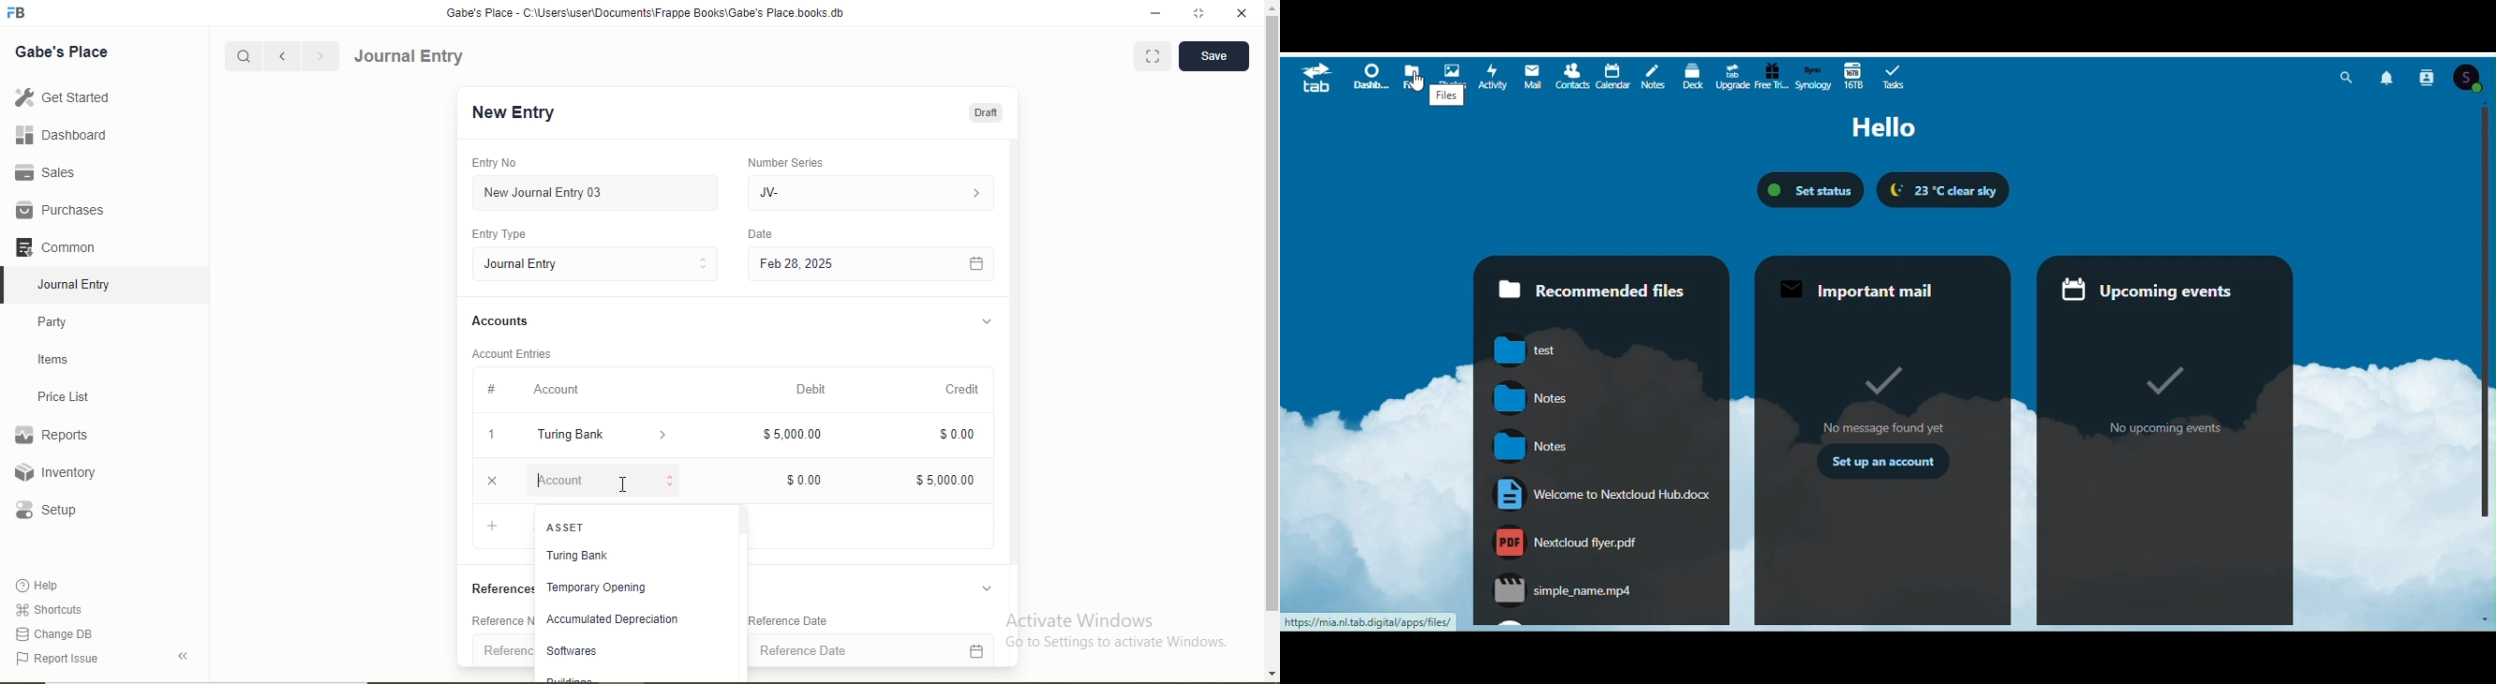  What do you see at coordinates (52, 635) in the screenshot?
I see `Change DB` at bounding box center [52, 635].